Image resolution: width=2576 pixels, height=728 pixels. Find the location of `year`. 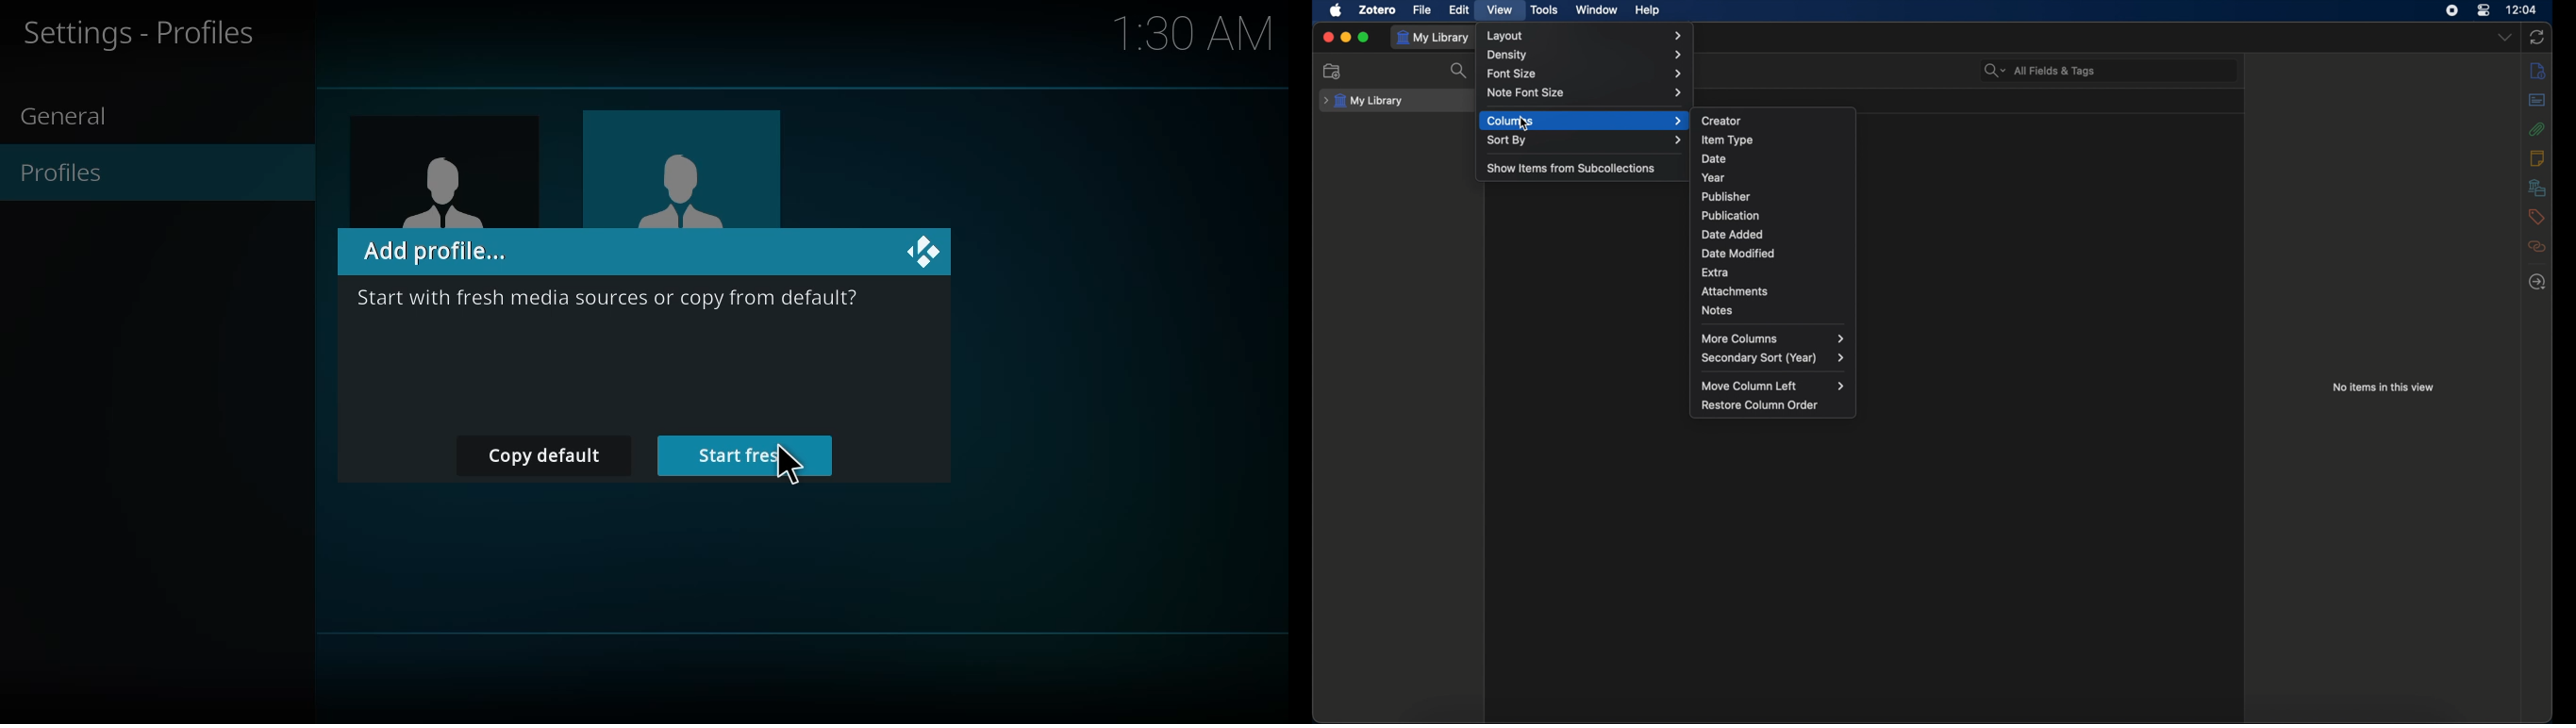

year is located at coordinates (1714, 178).